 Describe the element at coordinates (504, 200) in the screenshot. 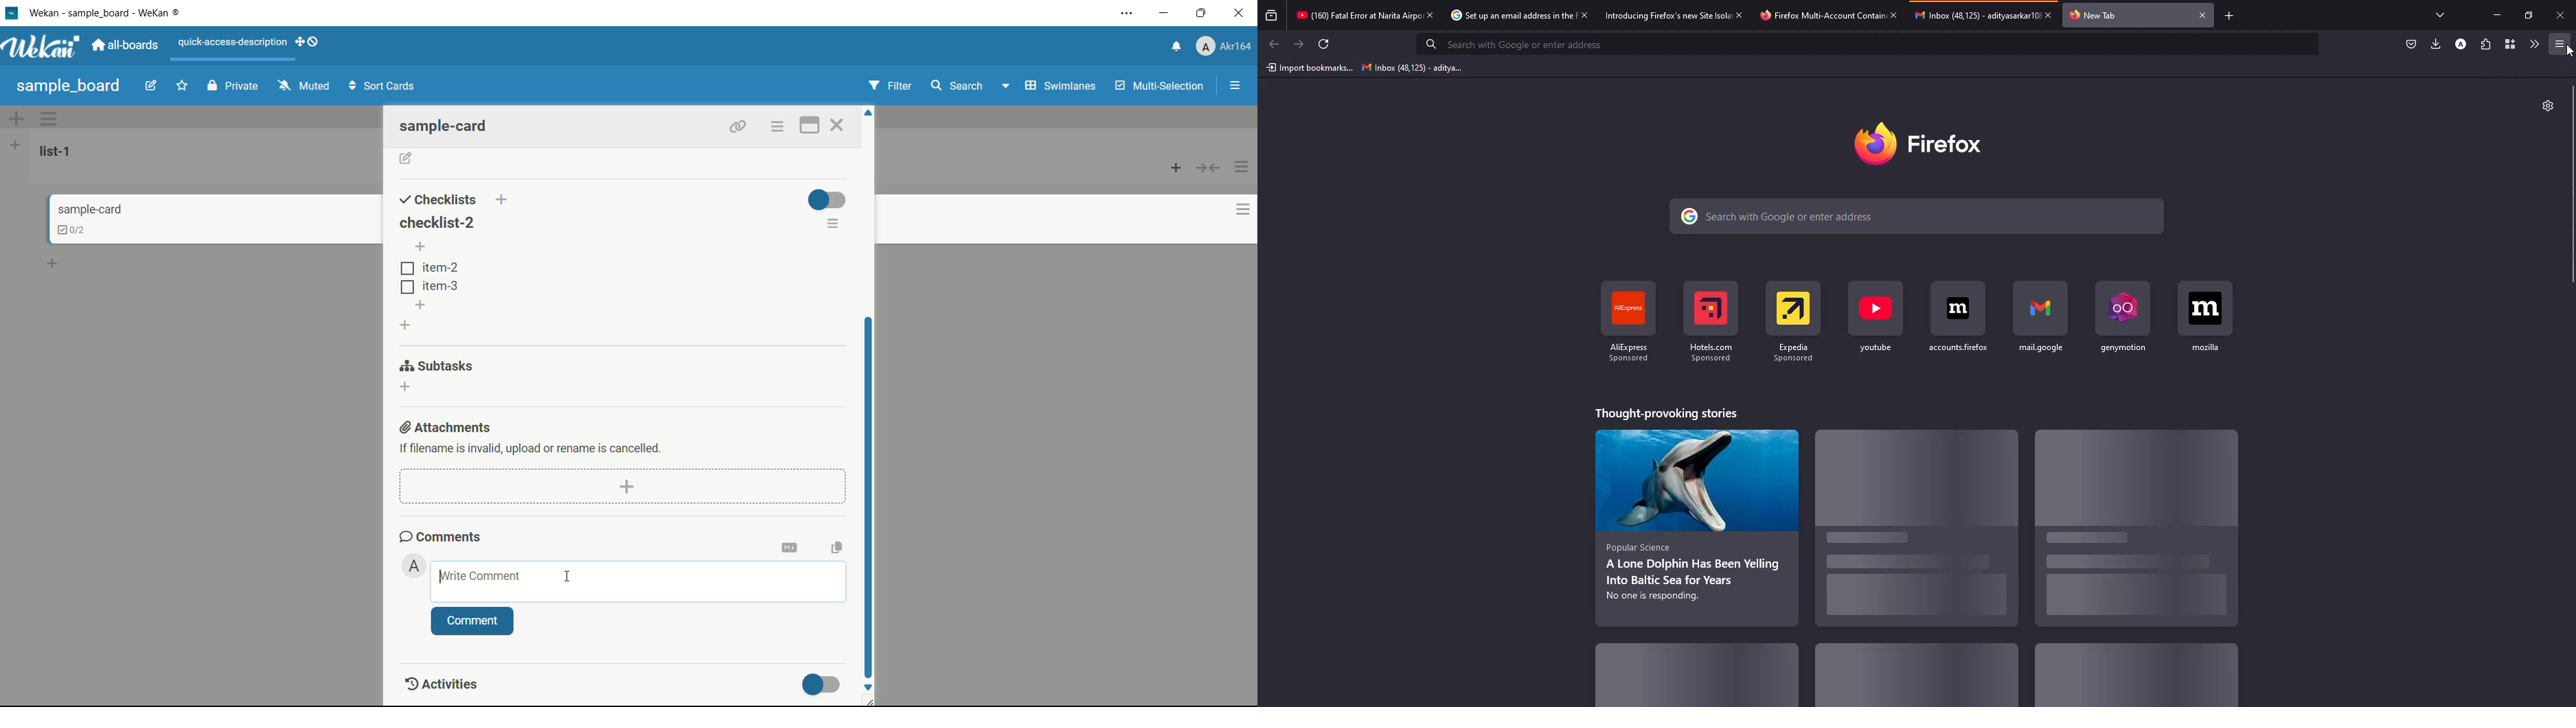

I see `add checklist` at that location.